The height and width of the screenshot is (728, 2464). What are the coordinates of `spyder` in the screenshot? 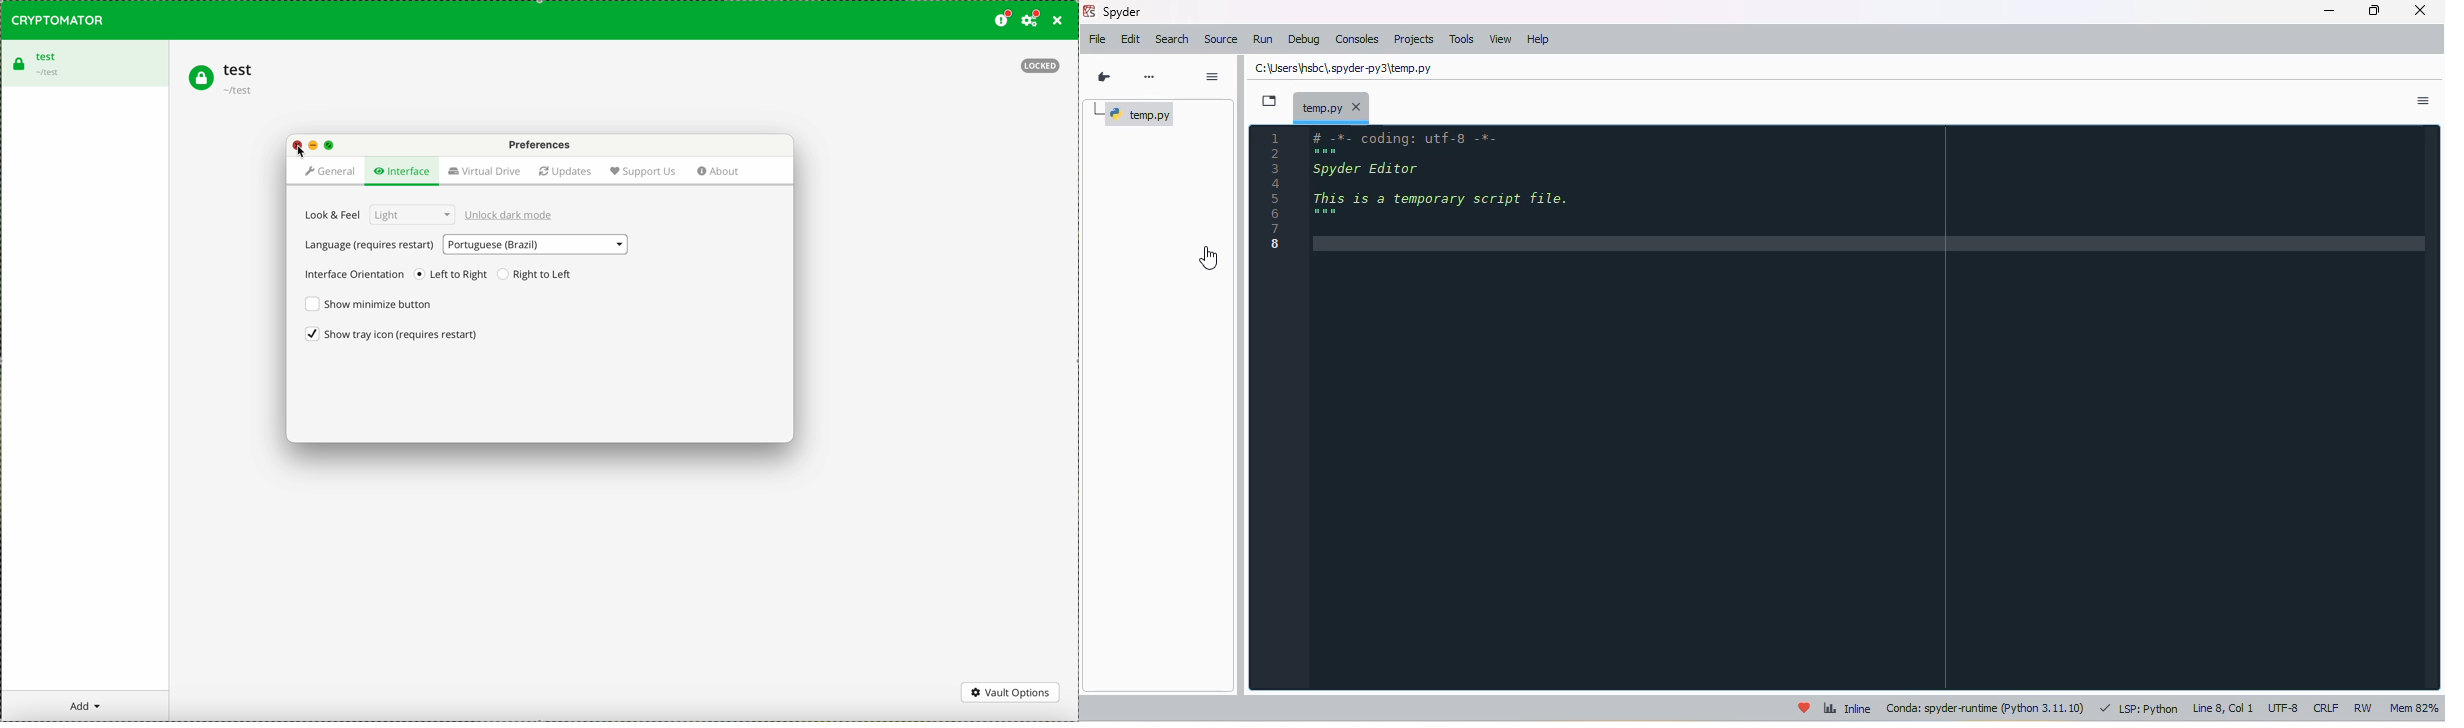 It's located at (1088, 11).